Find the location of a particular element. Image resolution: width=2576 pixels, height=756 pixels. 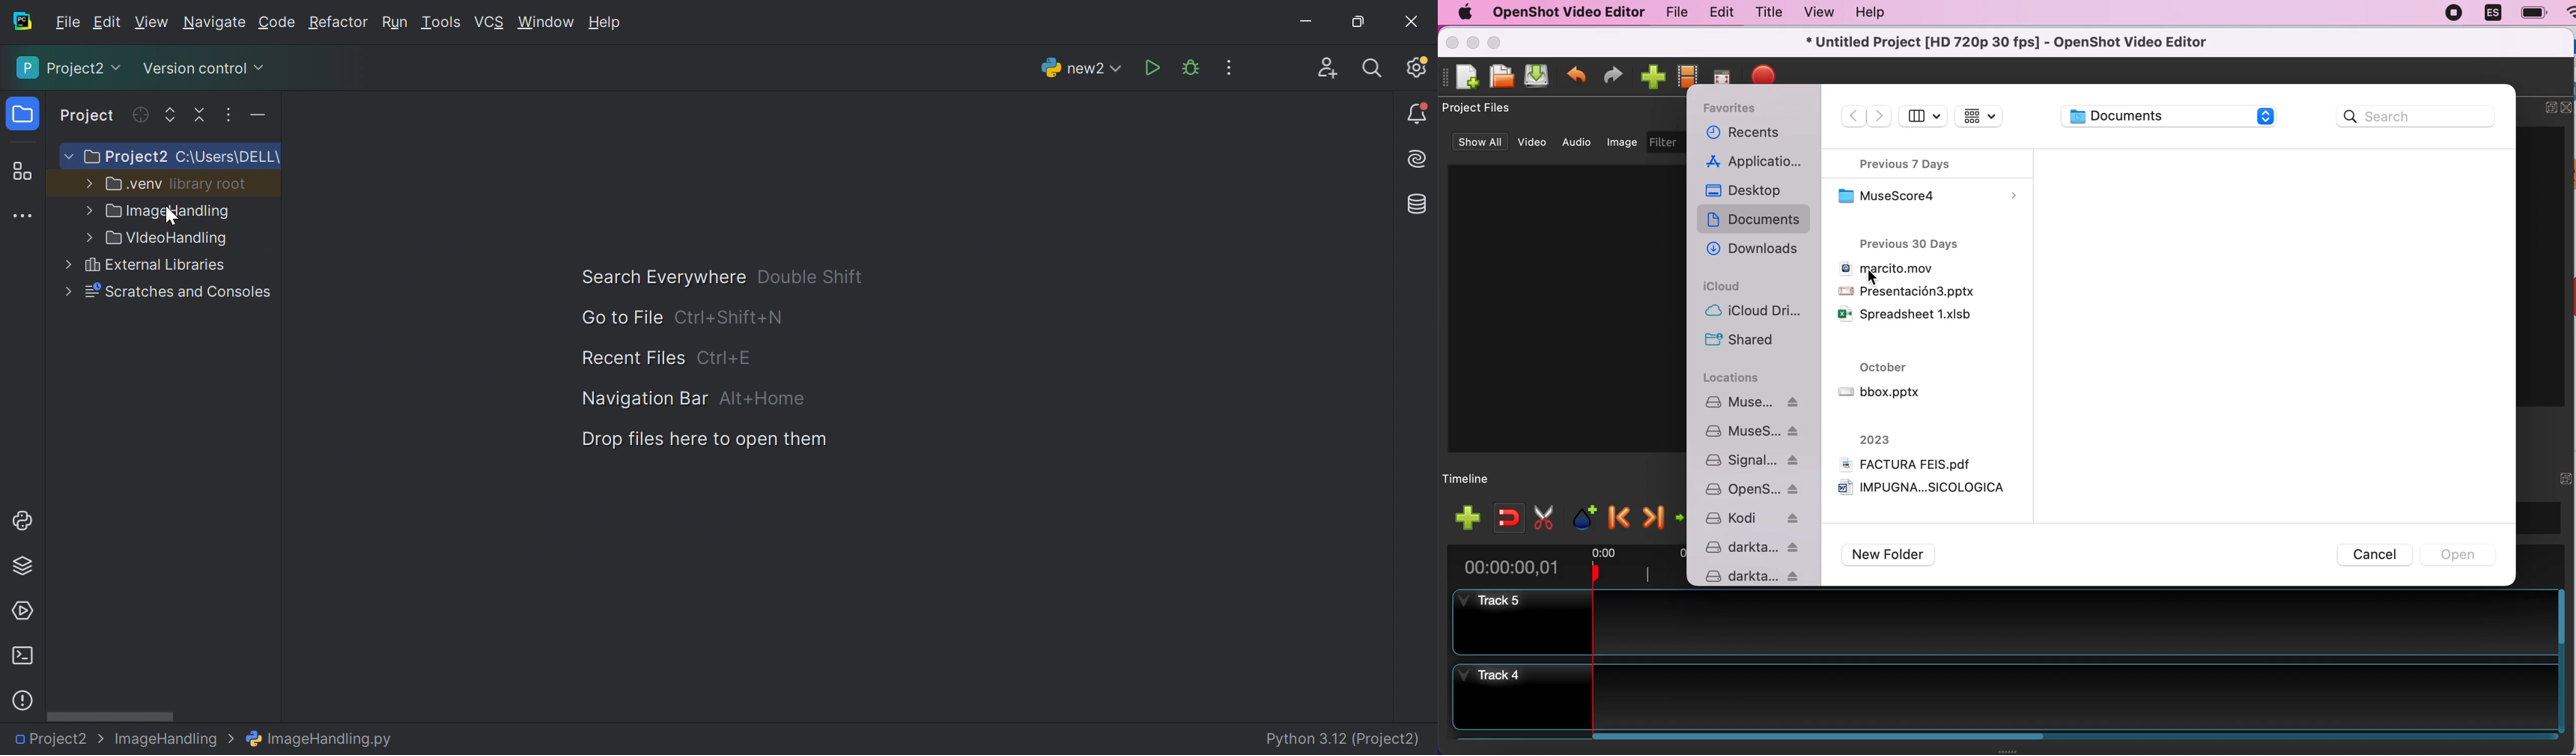

cancel is located at coordinates (2365, 554).